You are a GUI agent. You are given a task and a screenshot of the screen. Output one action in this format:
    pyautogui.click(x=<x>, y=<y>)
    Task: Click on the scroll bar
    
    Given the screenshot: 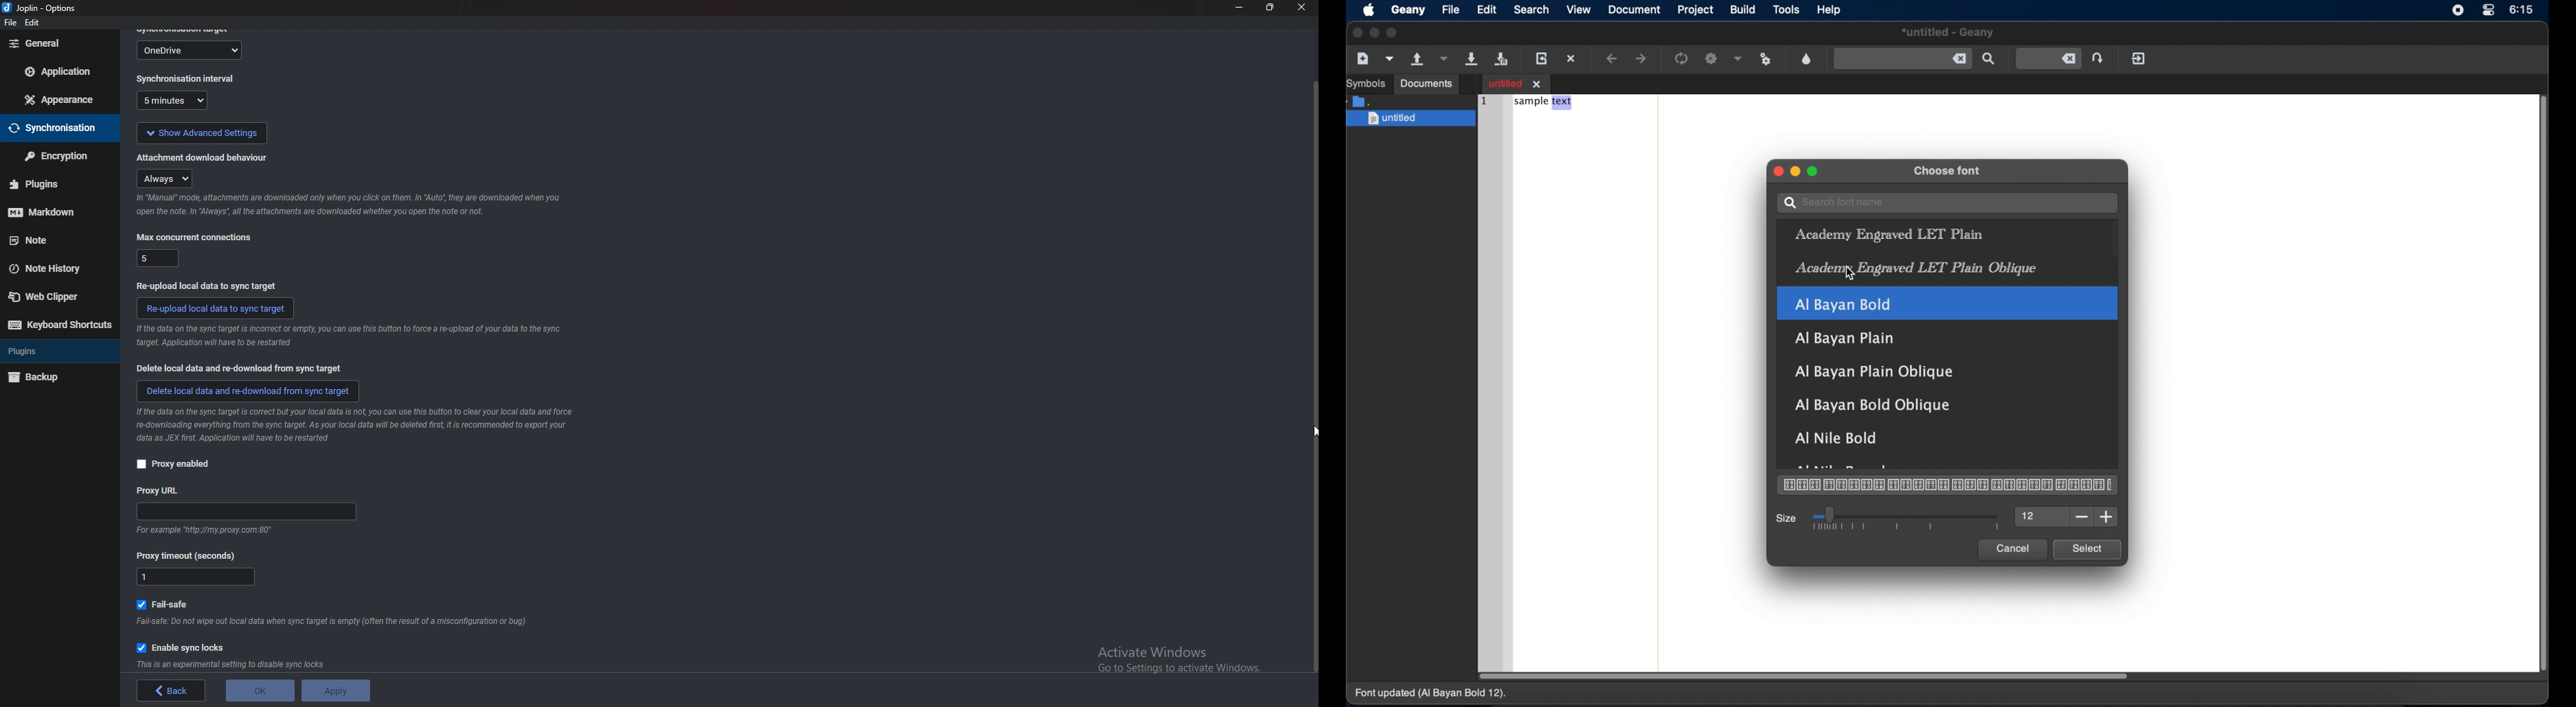 What is the action you would take?
    pyautogui.click(x=1313, y=378)
    